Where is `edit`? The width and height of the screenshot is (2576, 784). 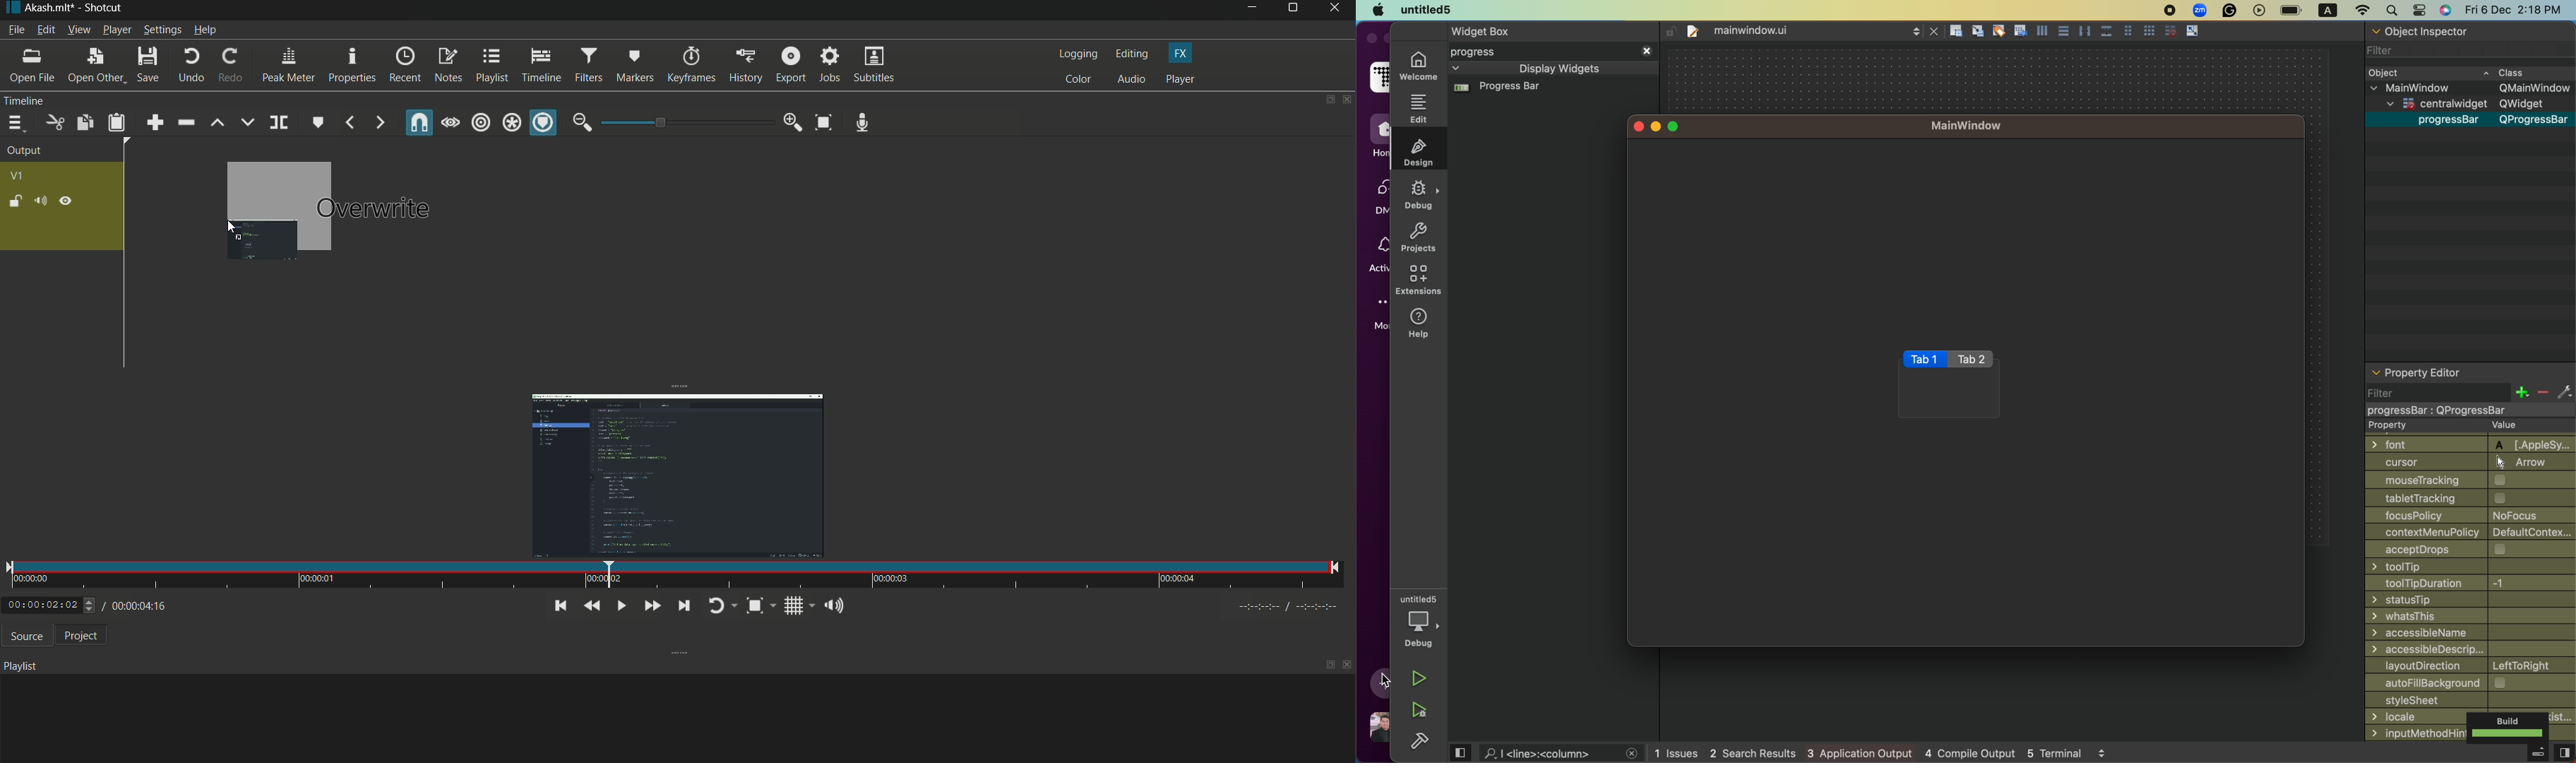 edit is located at coordinates (1419, 108).